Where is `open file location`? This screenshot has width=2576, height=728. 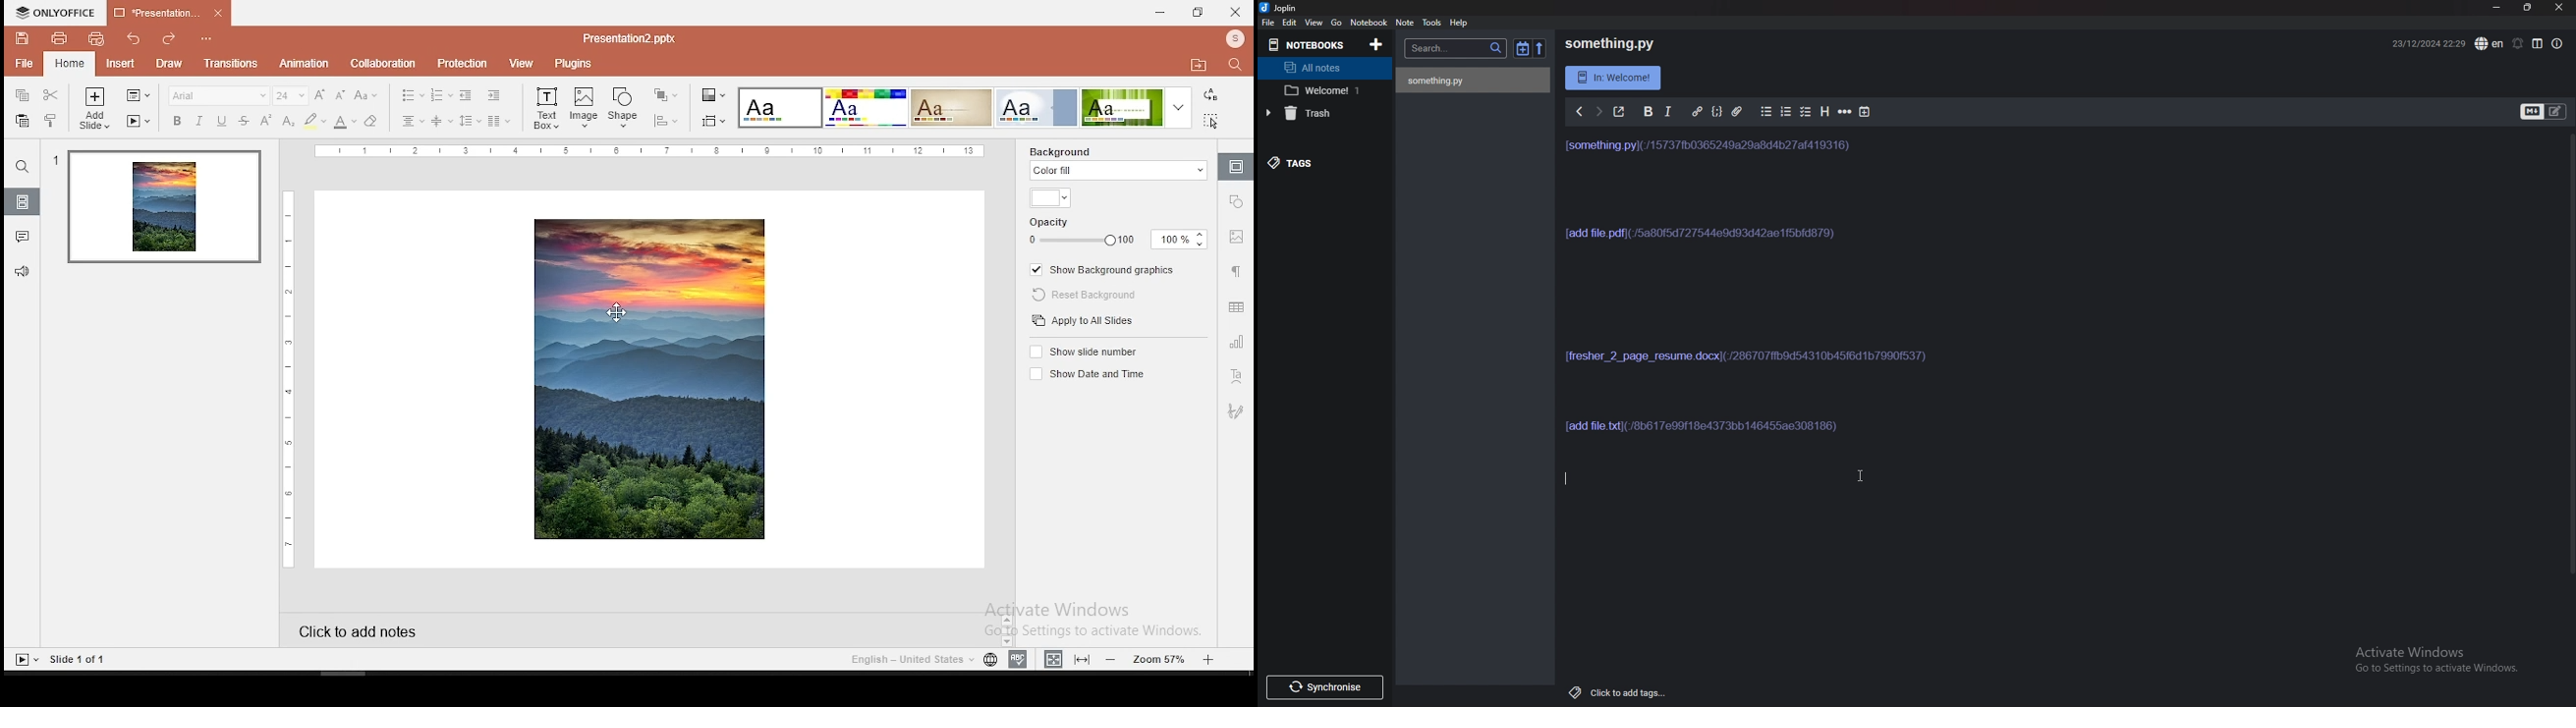
open file location is located at coordinates (1201, 69).